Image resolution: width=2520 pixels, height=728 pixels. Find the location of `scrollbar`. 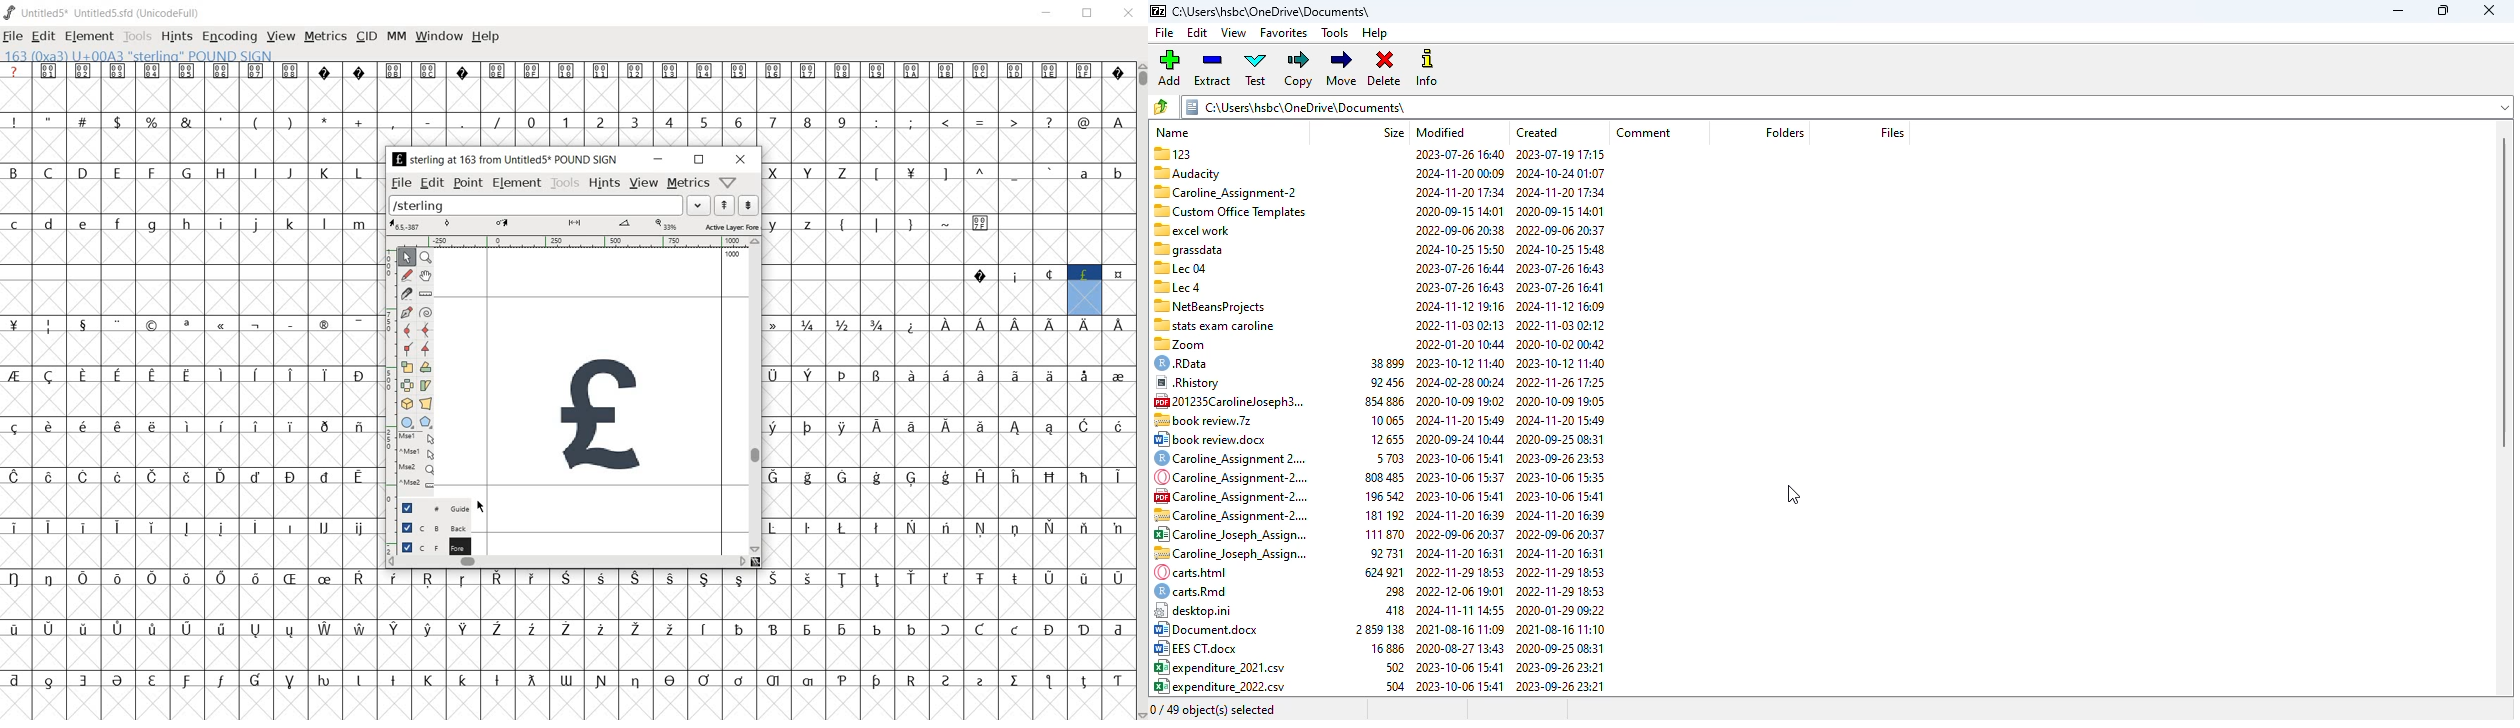

scrollbar is located at coordinates (568, 561).